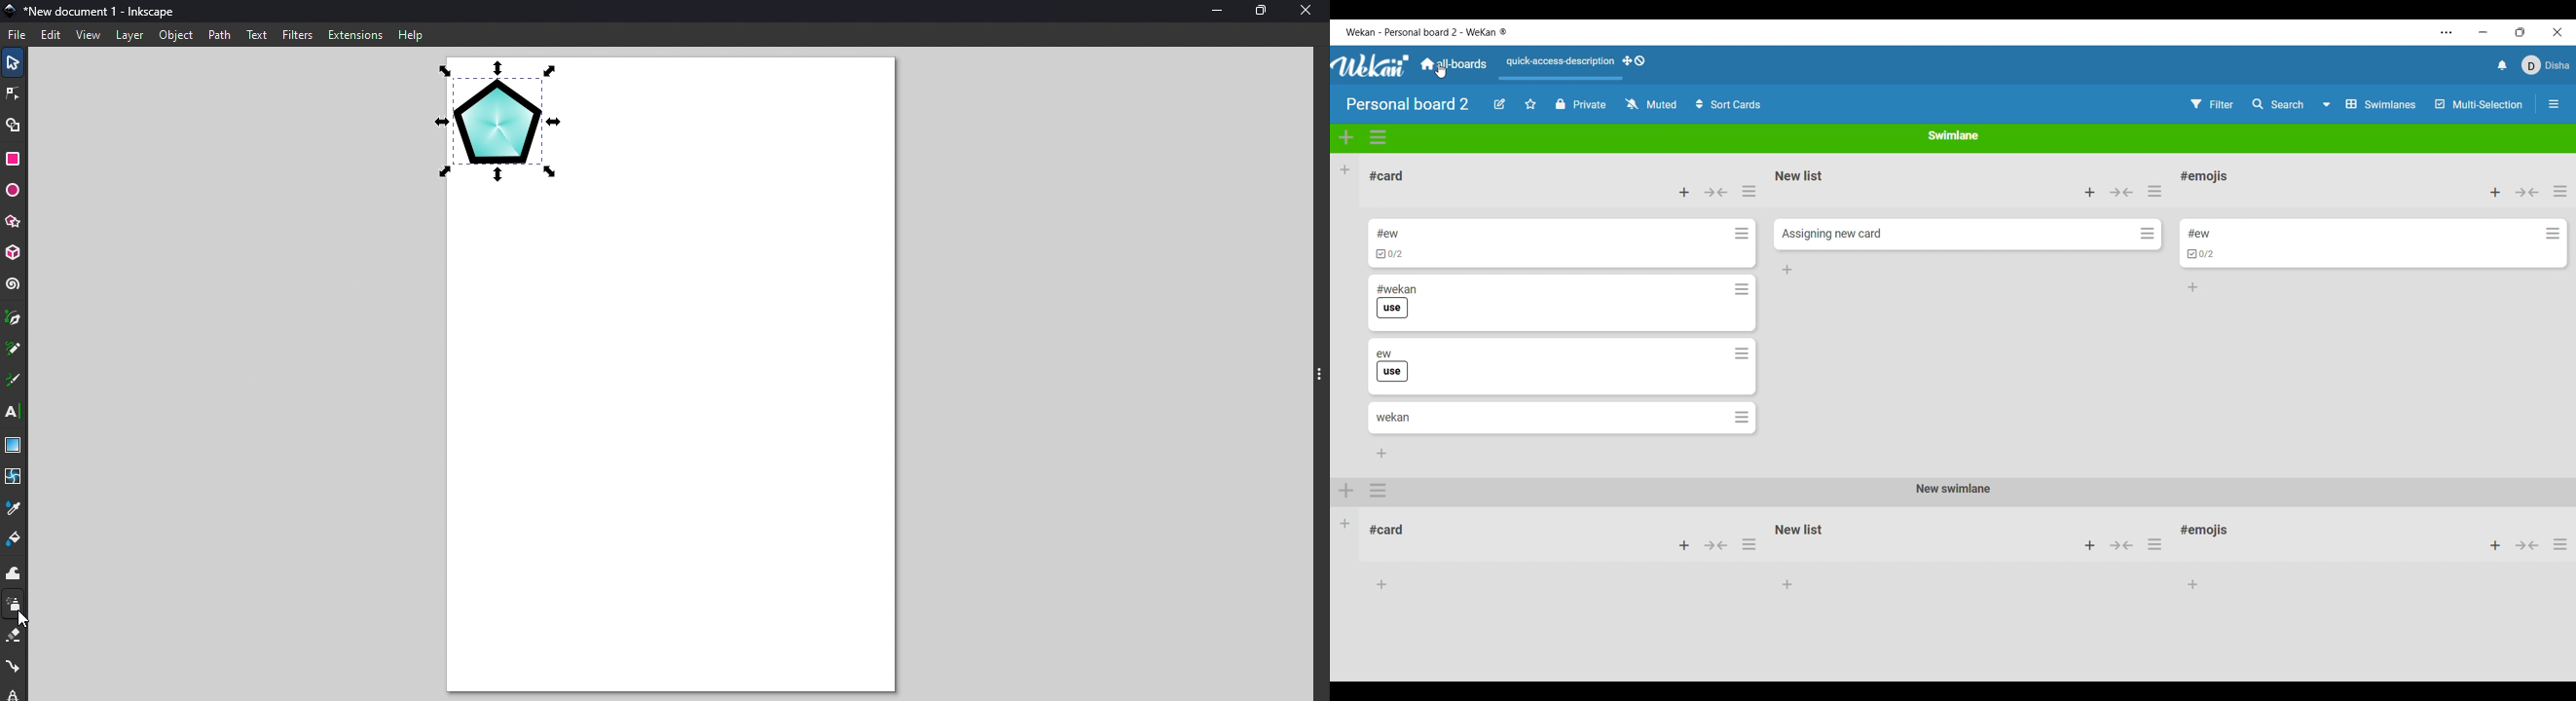  Describe the element at coordinates (1416, 535) in the screenshot. I see `card title` at that location.